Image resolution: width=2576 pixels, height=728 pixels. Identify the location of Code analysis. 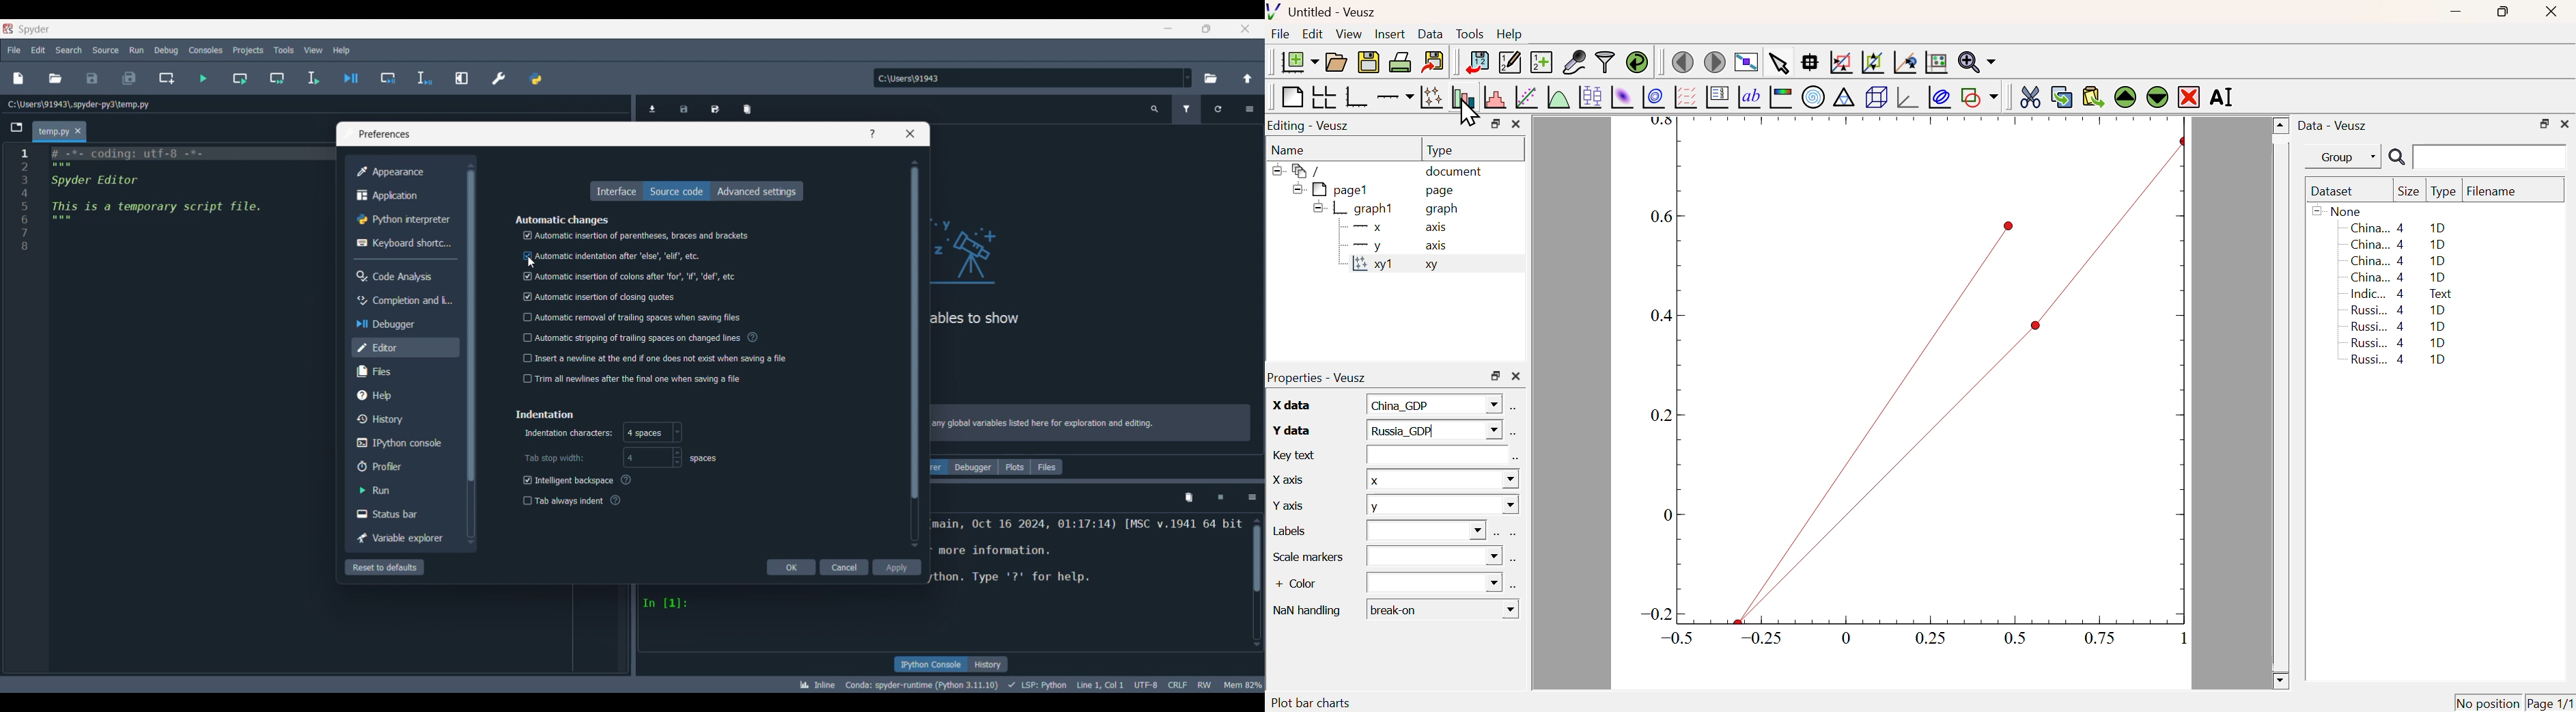
(405, 276).